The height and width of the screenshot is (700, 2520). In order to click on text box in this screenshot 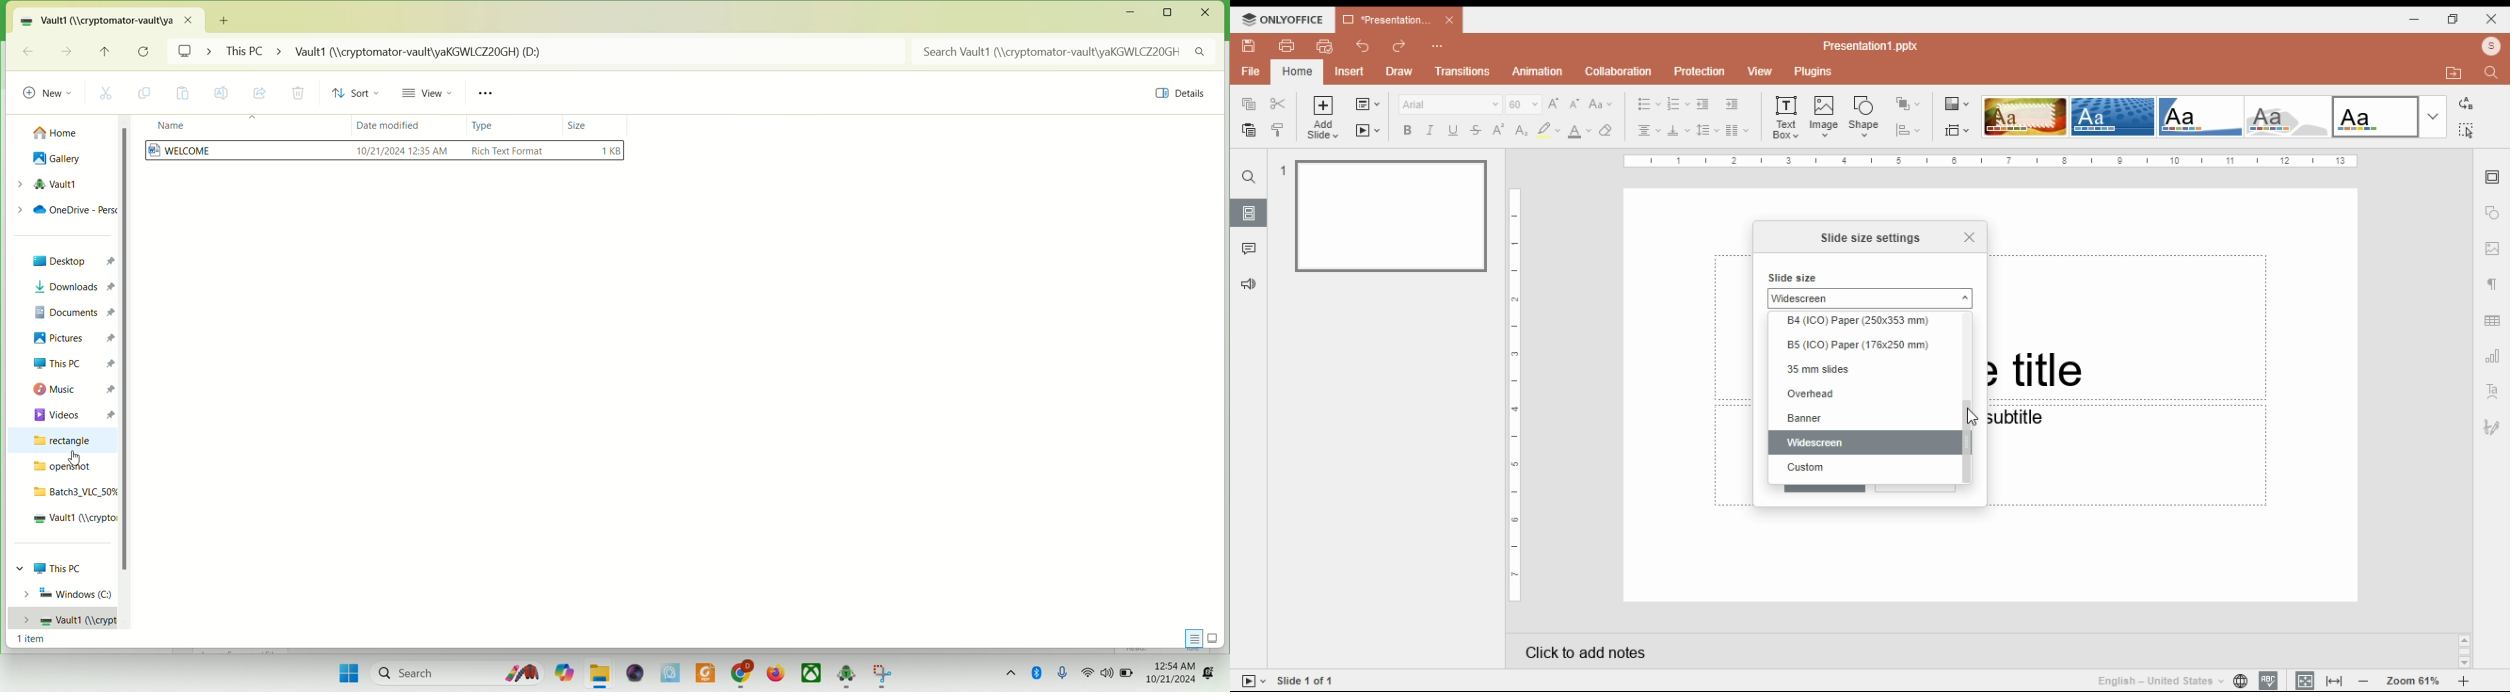, I will do `click(1788, 116)`.